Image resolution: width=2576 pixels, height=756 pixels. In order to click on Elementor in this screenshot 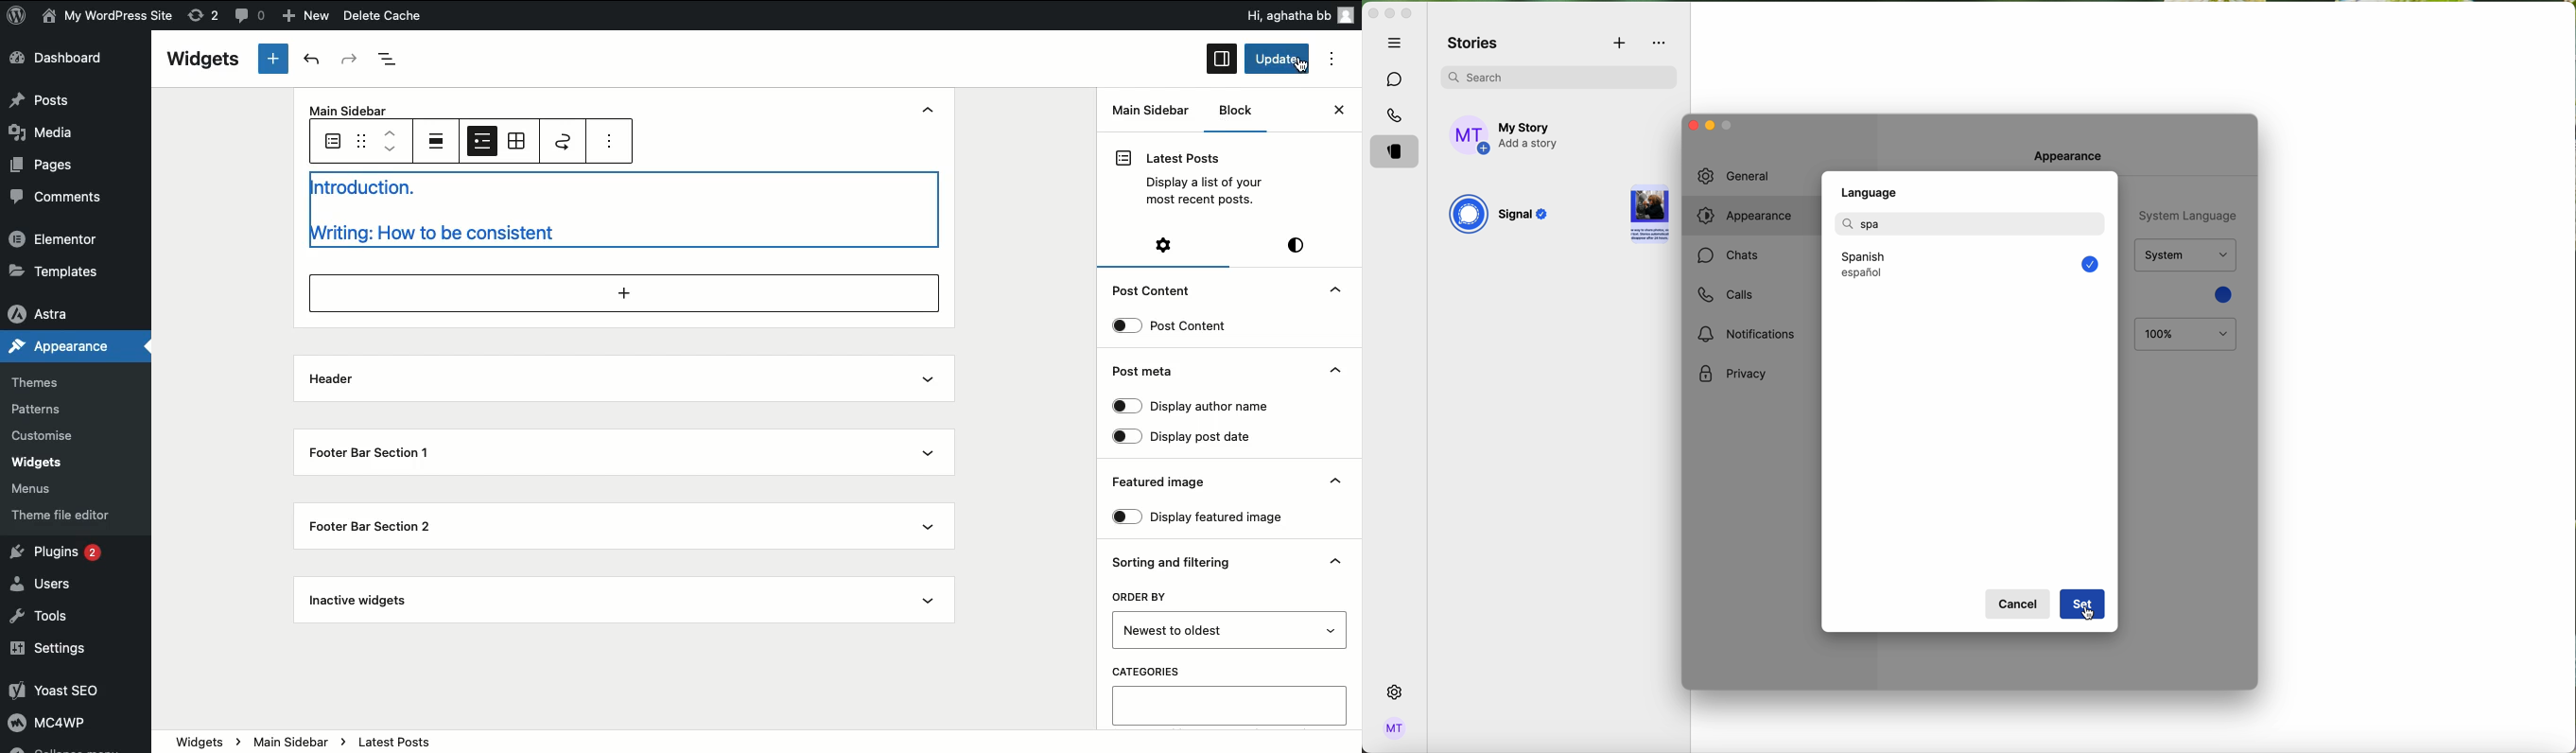, I will do `click(55, 236)`.